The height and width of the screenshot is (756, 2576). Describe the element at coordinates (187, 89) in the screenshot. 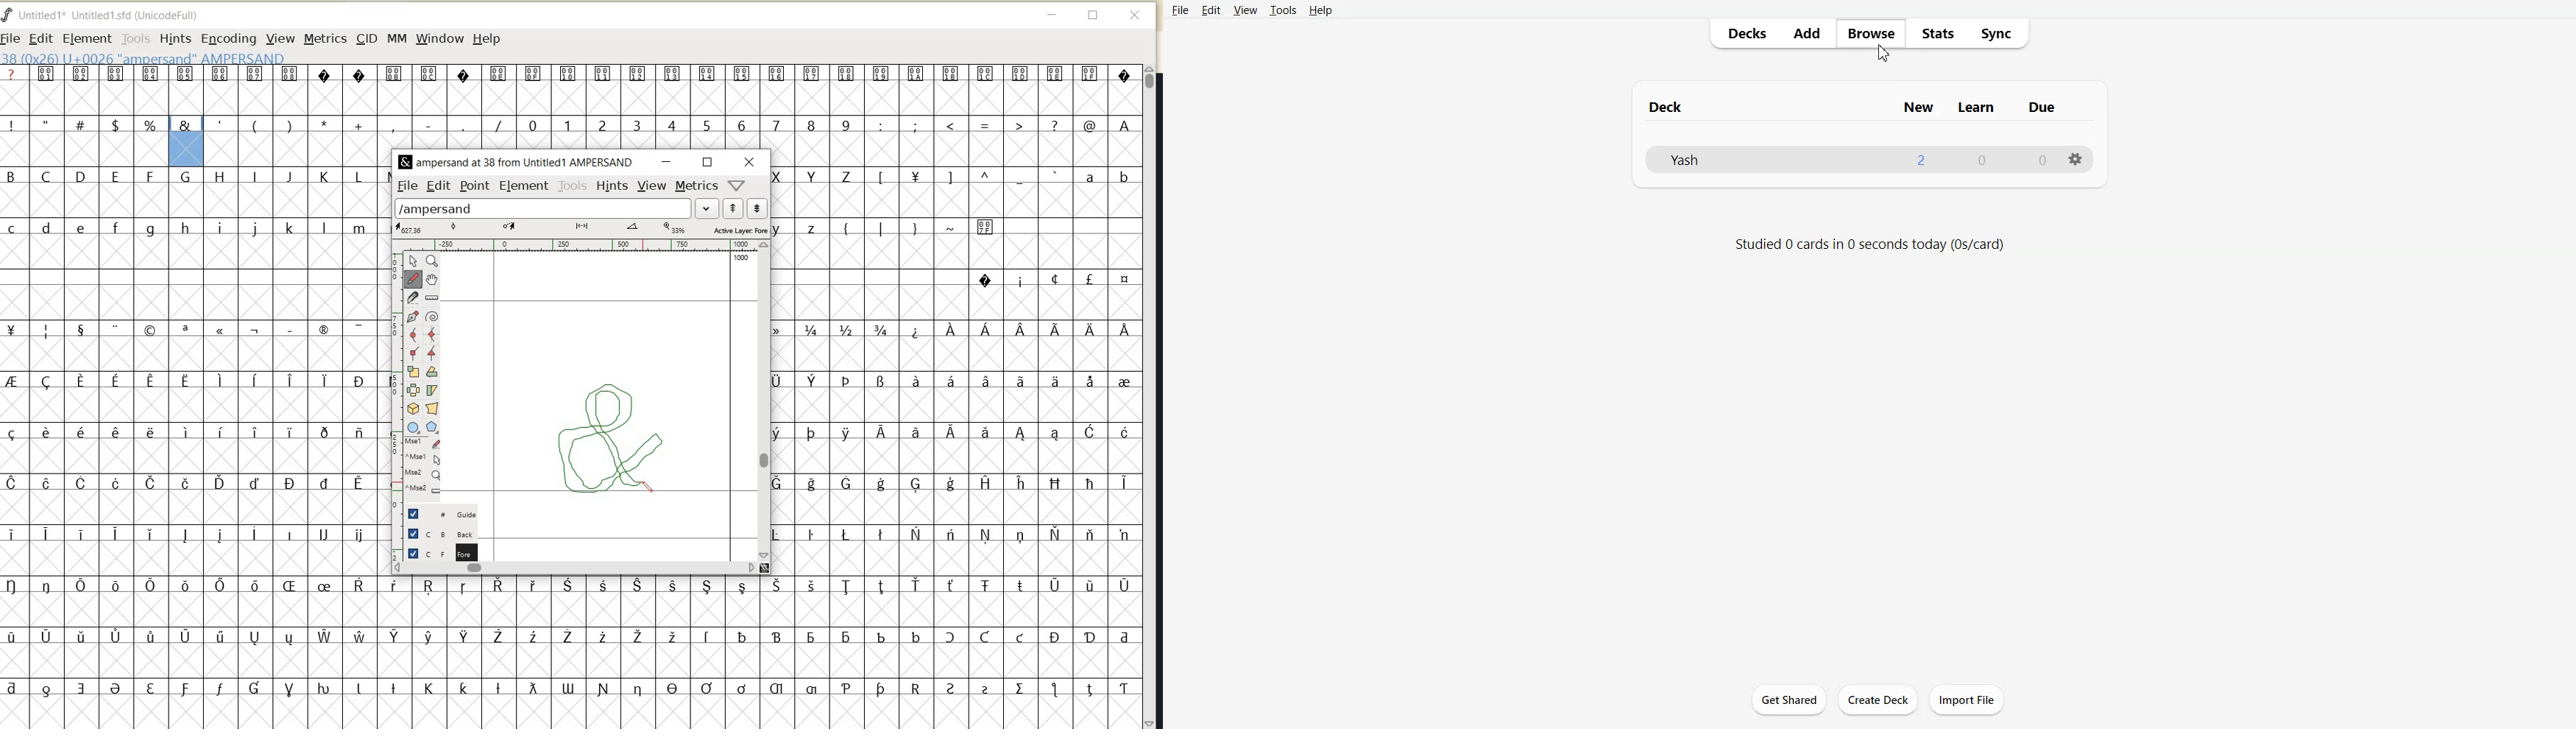

I see `glyph` at that location.